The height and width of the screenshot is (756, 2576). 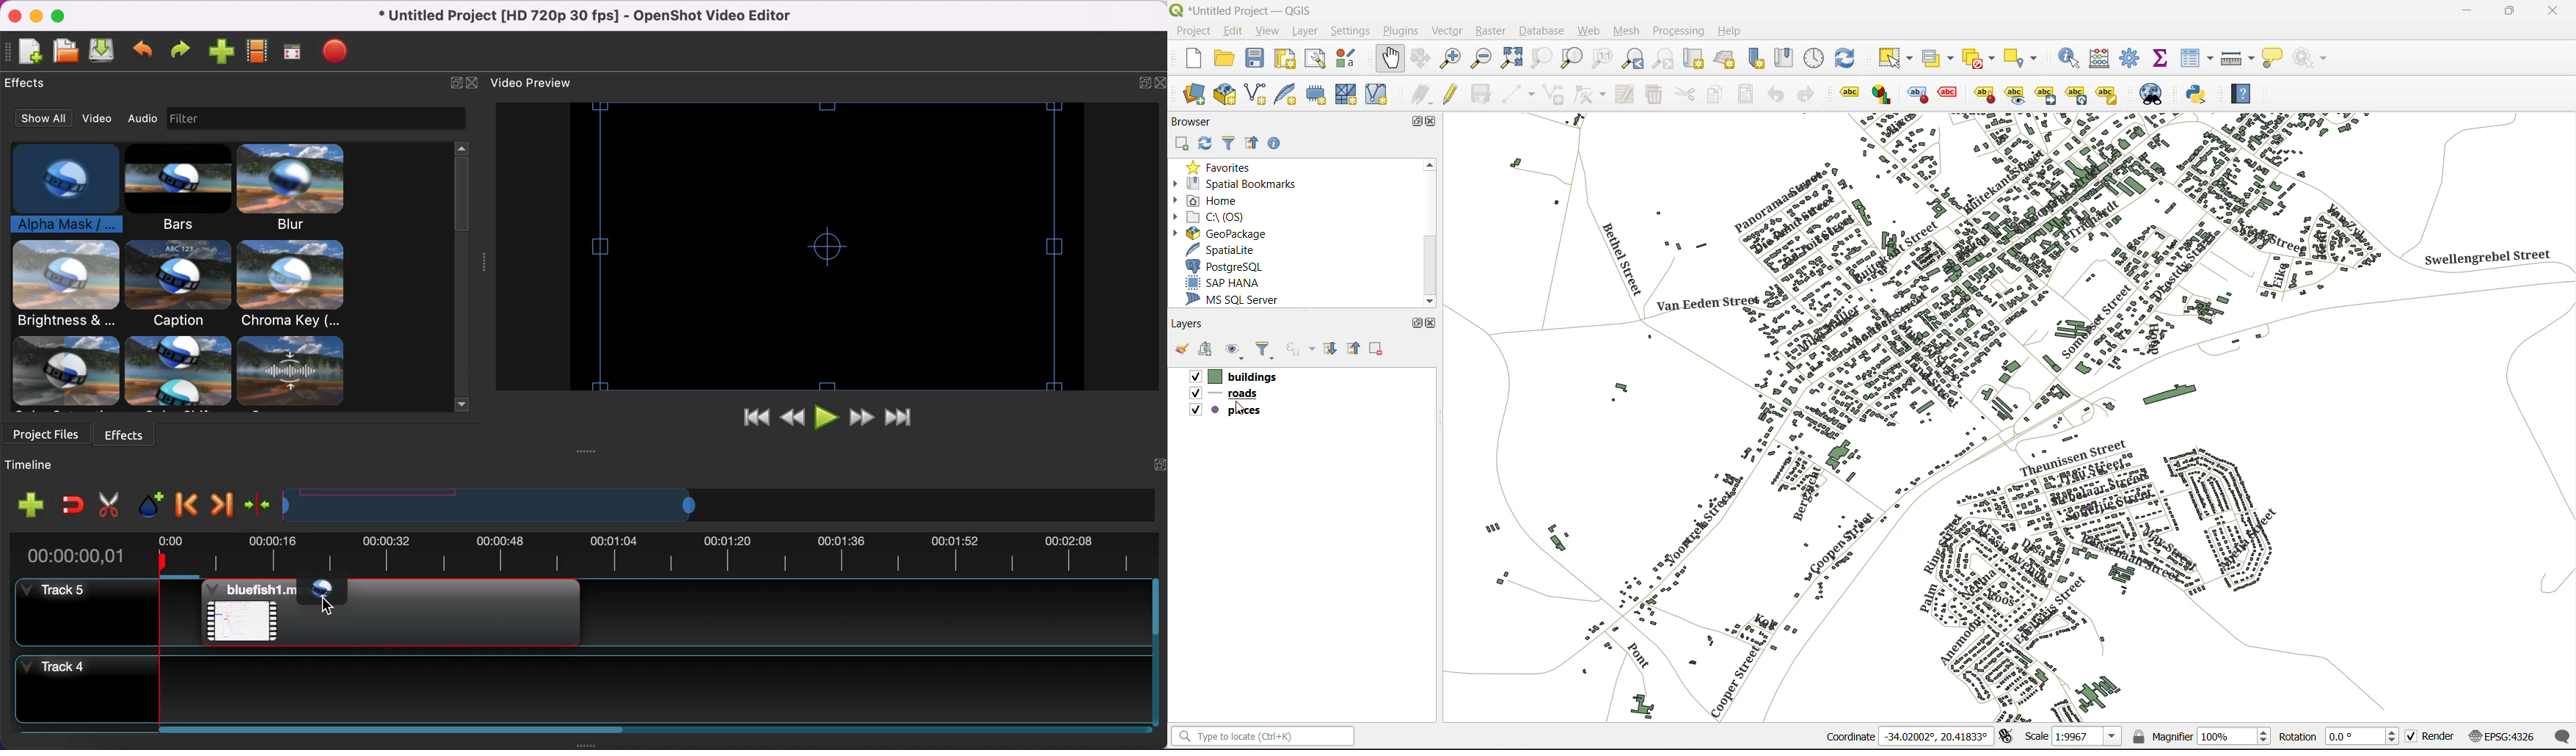 I want to click on pin\unpin labels and diagrams, so click(x=1985, y=95).